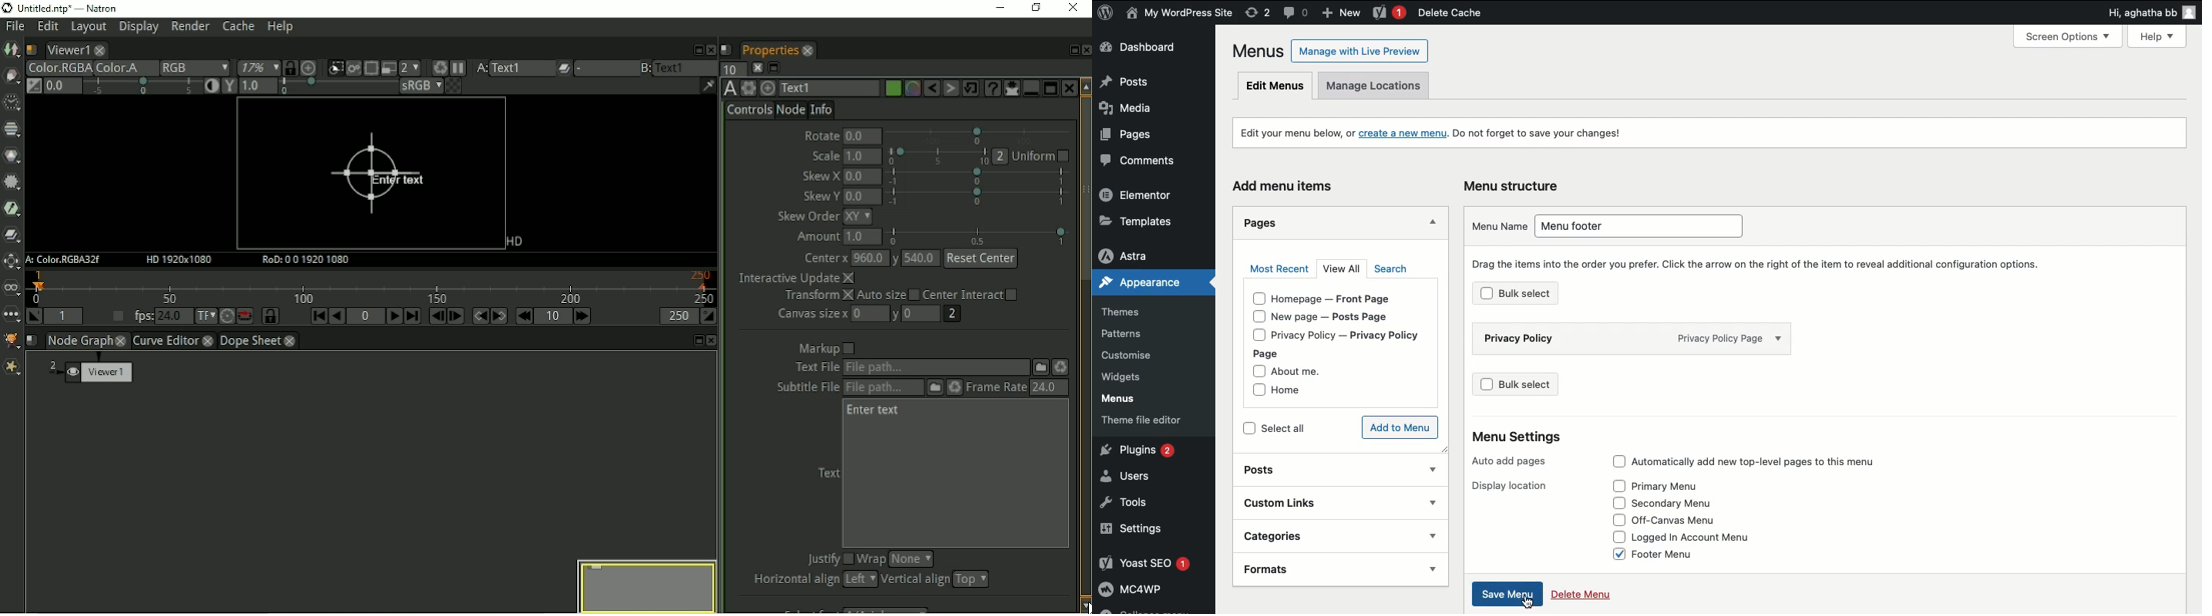 This screenshot has width=2212, height=616. I want to click on Theme file editor, so click(1154, 423).